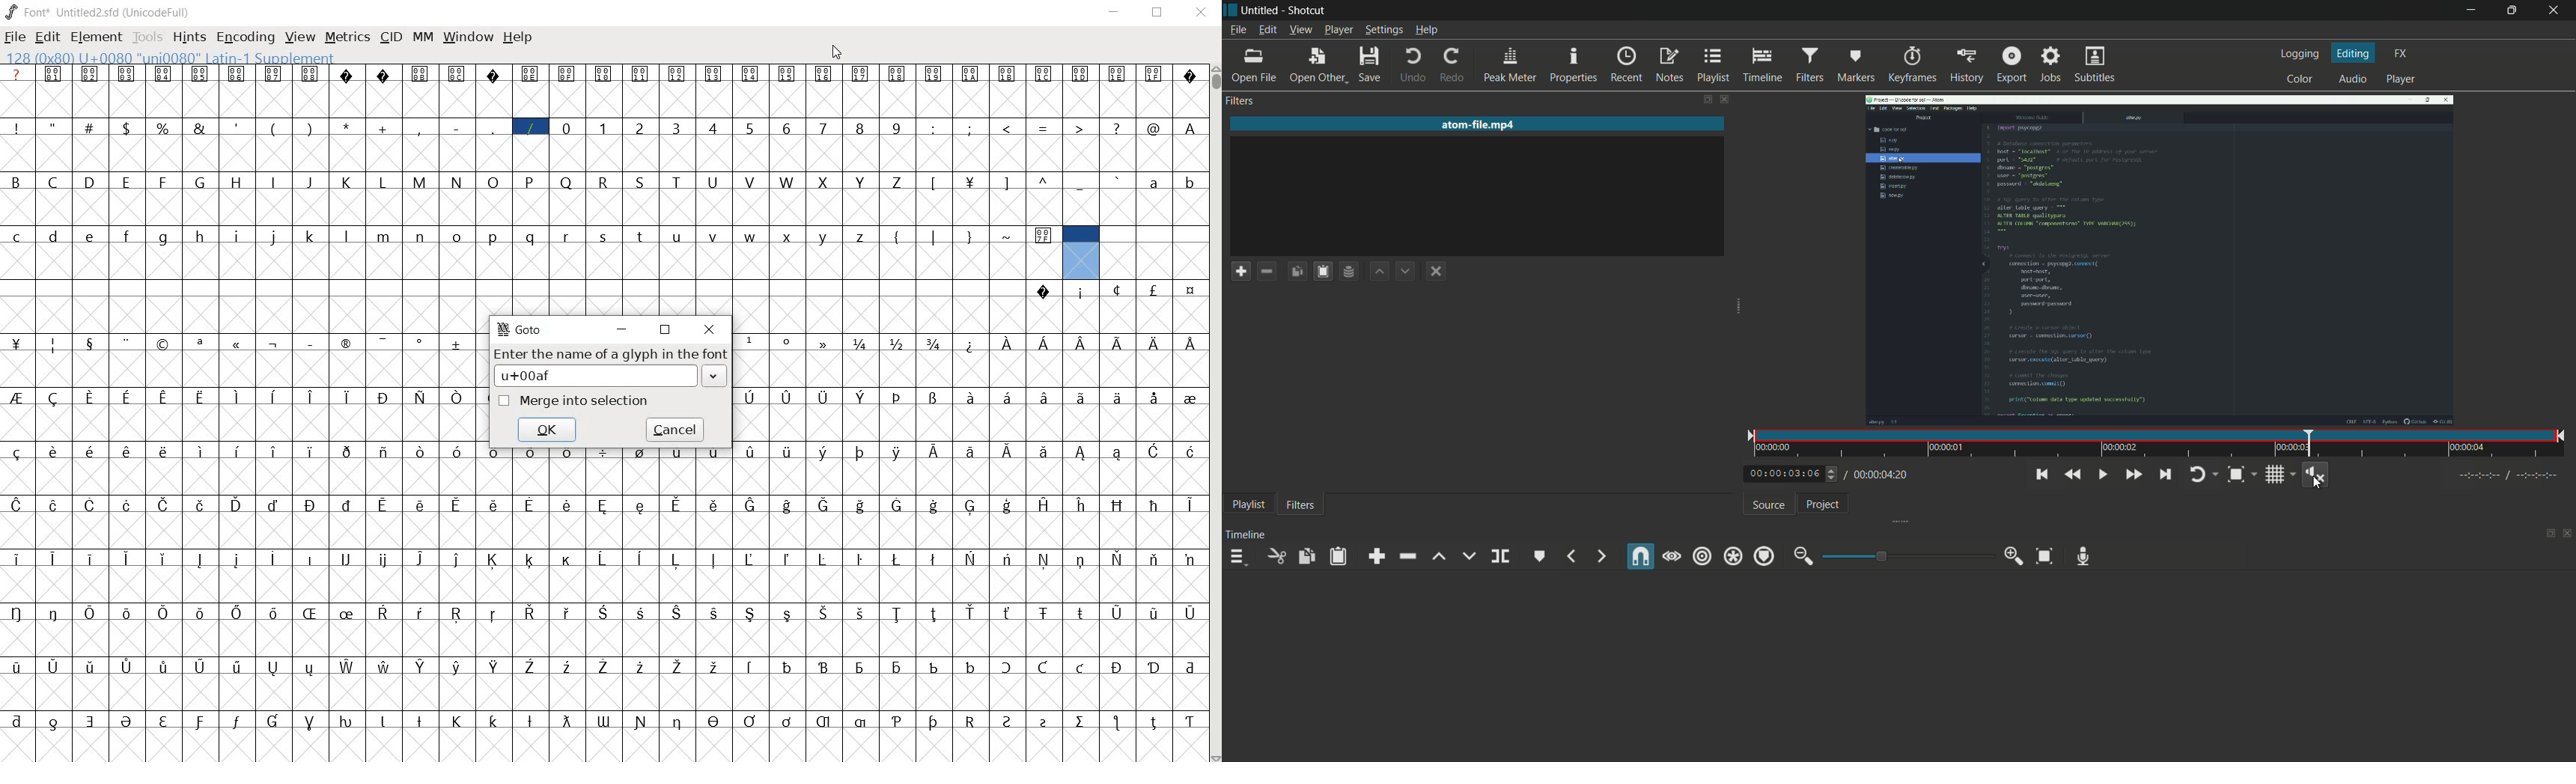 The width and height of the screenshot is (2576, 784). What do you see at coordinates (1834, 478) in the screenshot?
I see `Adjust time` at bounding box center [1834, 478].